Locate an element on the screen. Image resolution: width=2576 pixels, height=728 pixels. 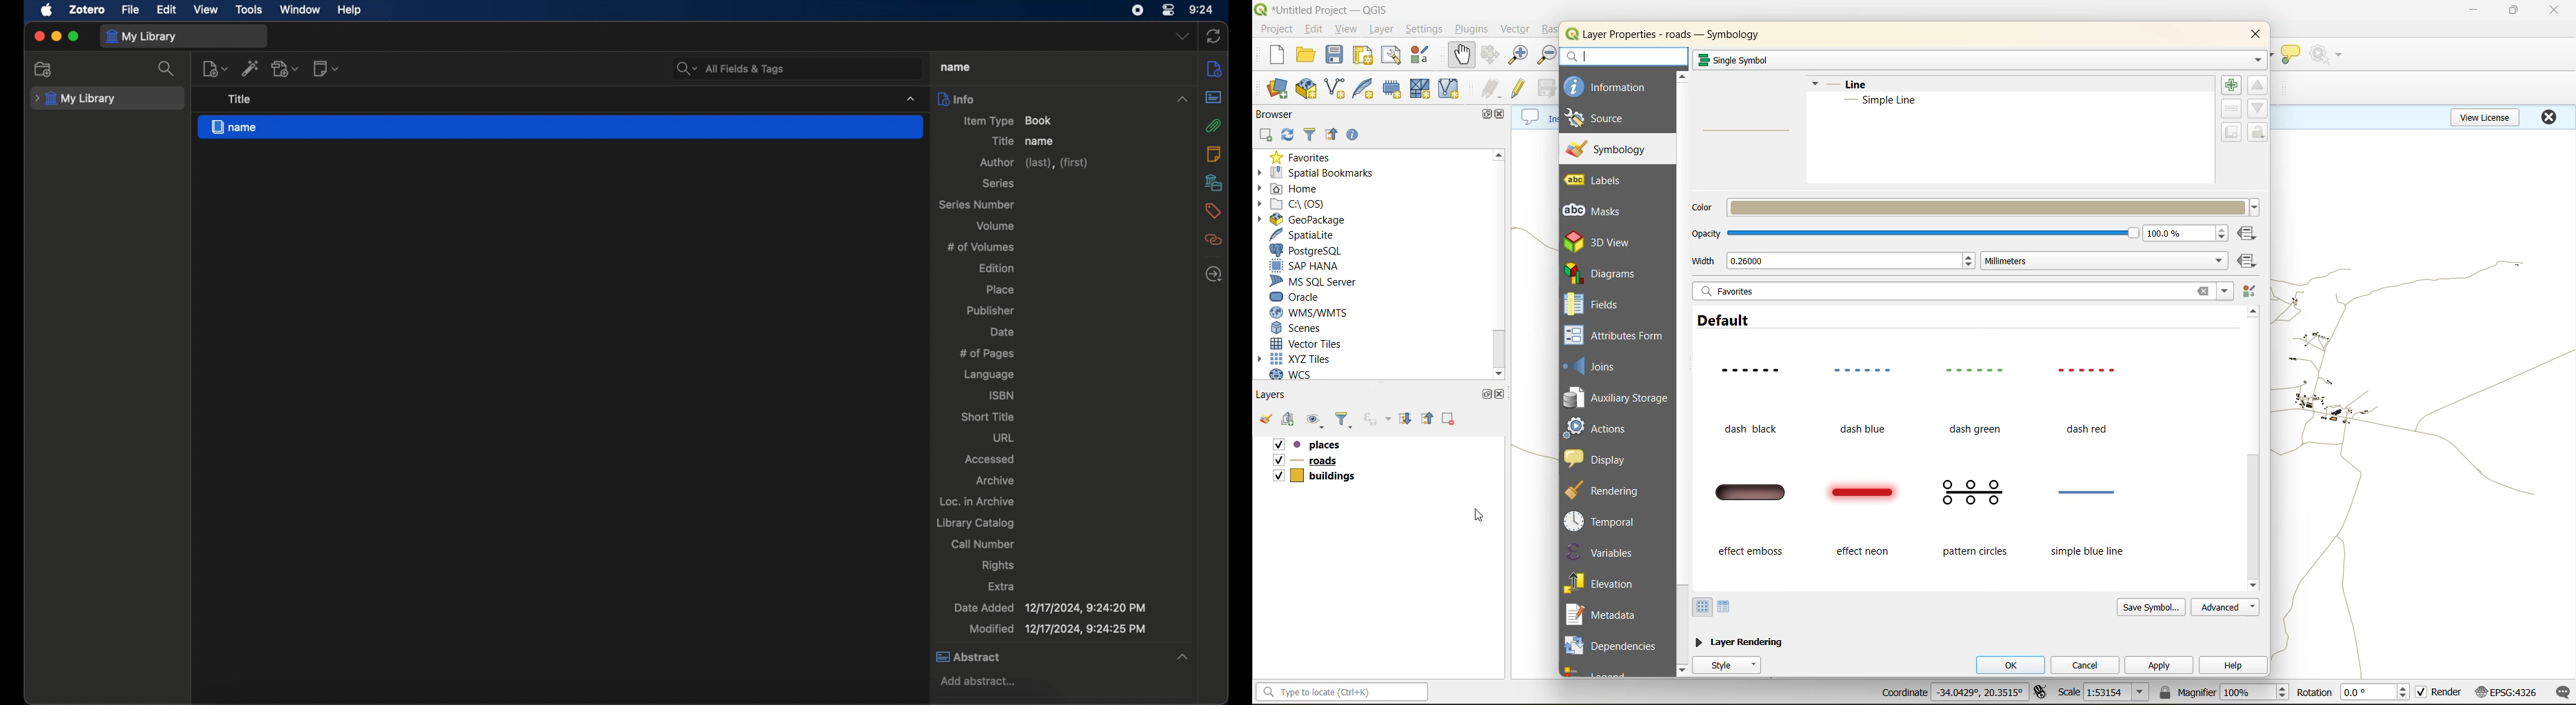
no of volumes is located at coordinates (982, 247).